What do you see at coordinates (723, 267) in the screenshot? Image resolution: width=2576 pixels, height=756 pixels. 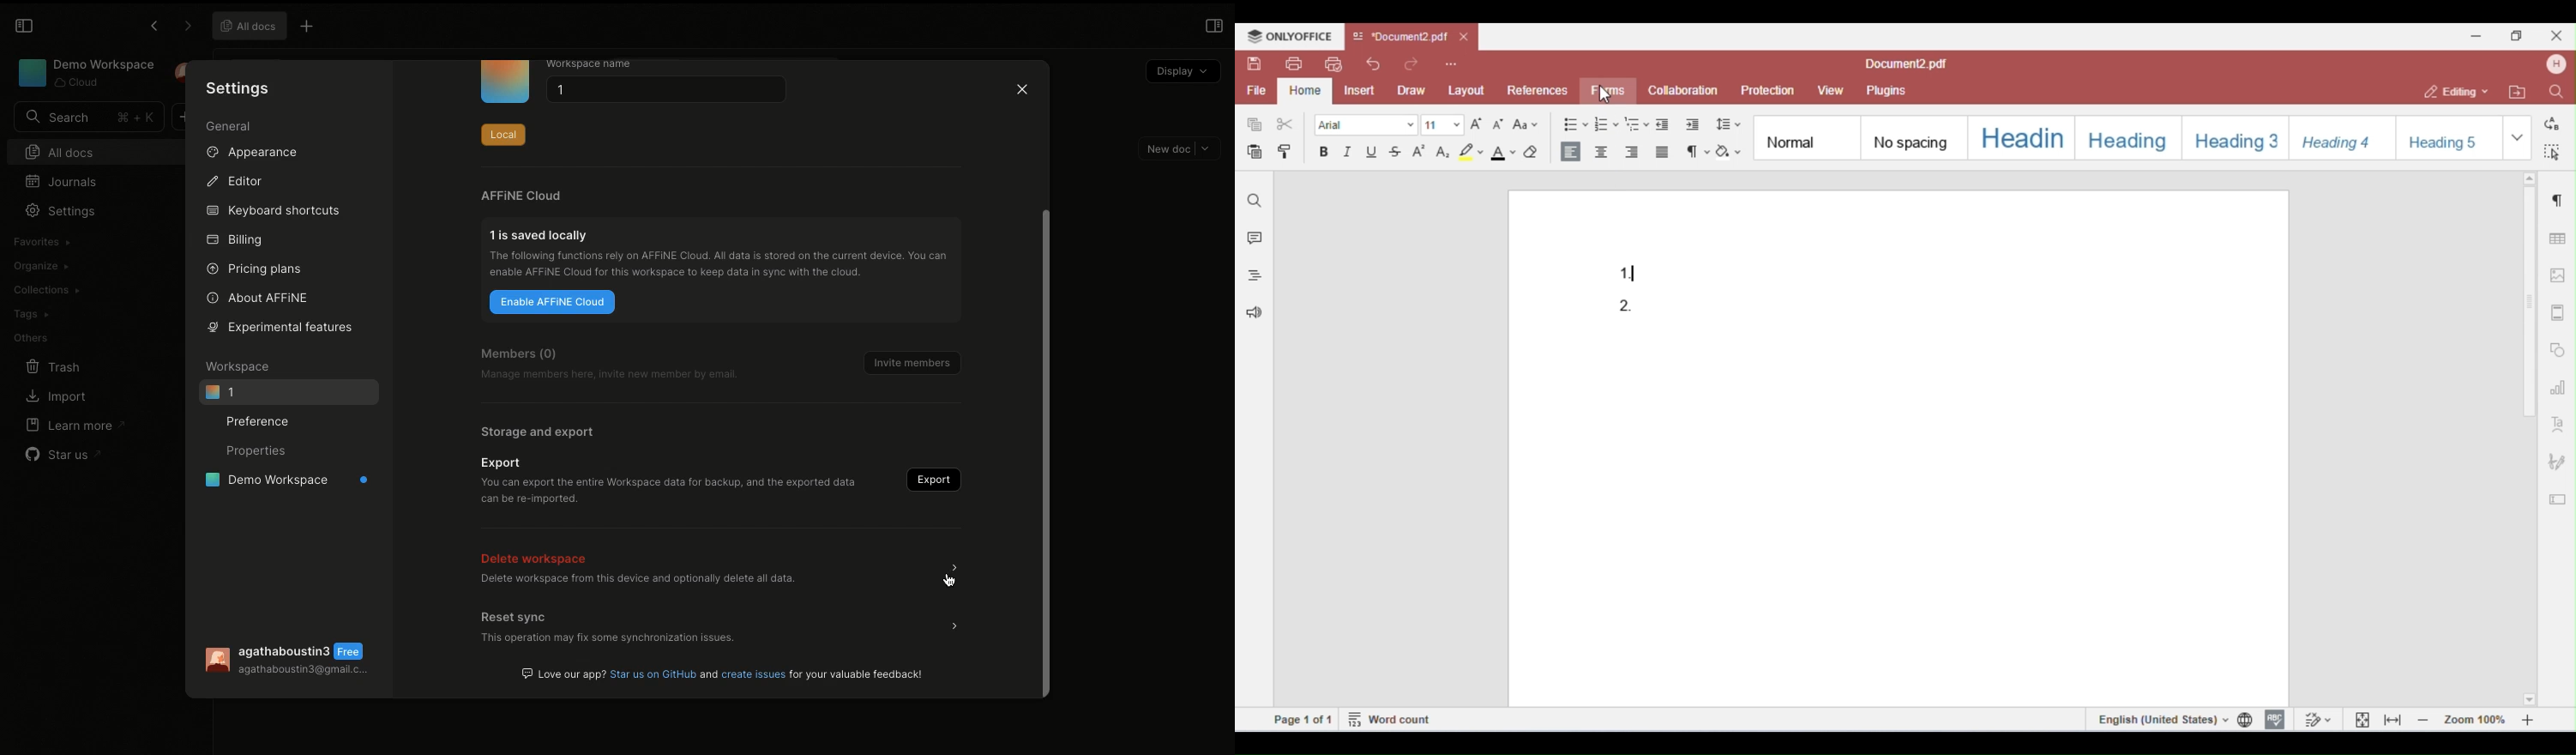 I see `The following functions rely on AFFINE Cloud. Alldata is stored on the current device. You canenable AFFINE Cloud for this workspace to keep data in sync with the cloud.` at bounding box center [723, 267].